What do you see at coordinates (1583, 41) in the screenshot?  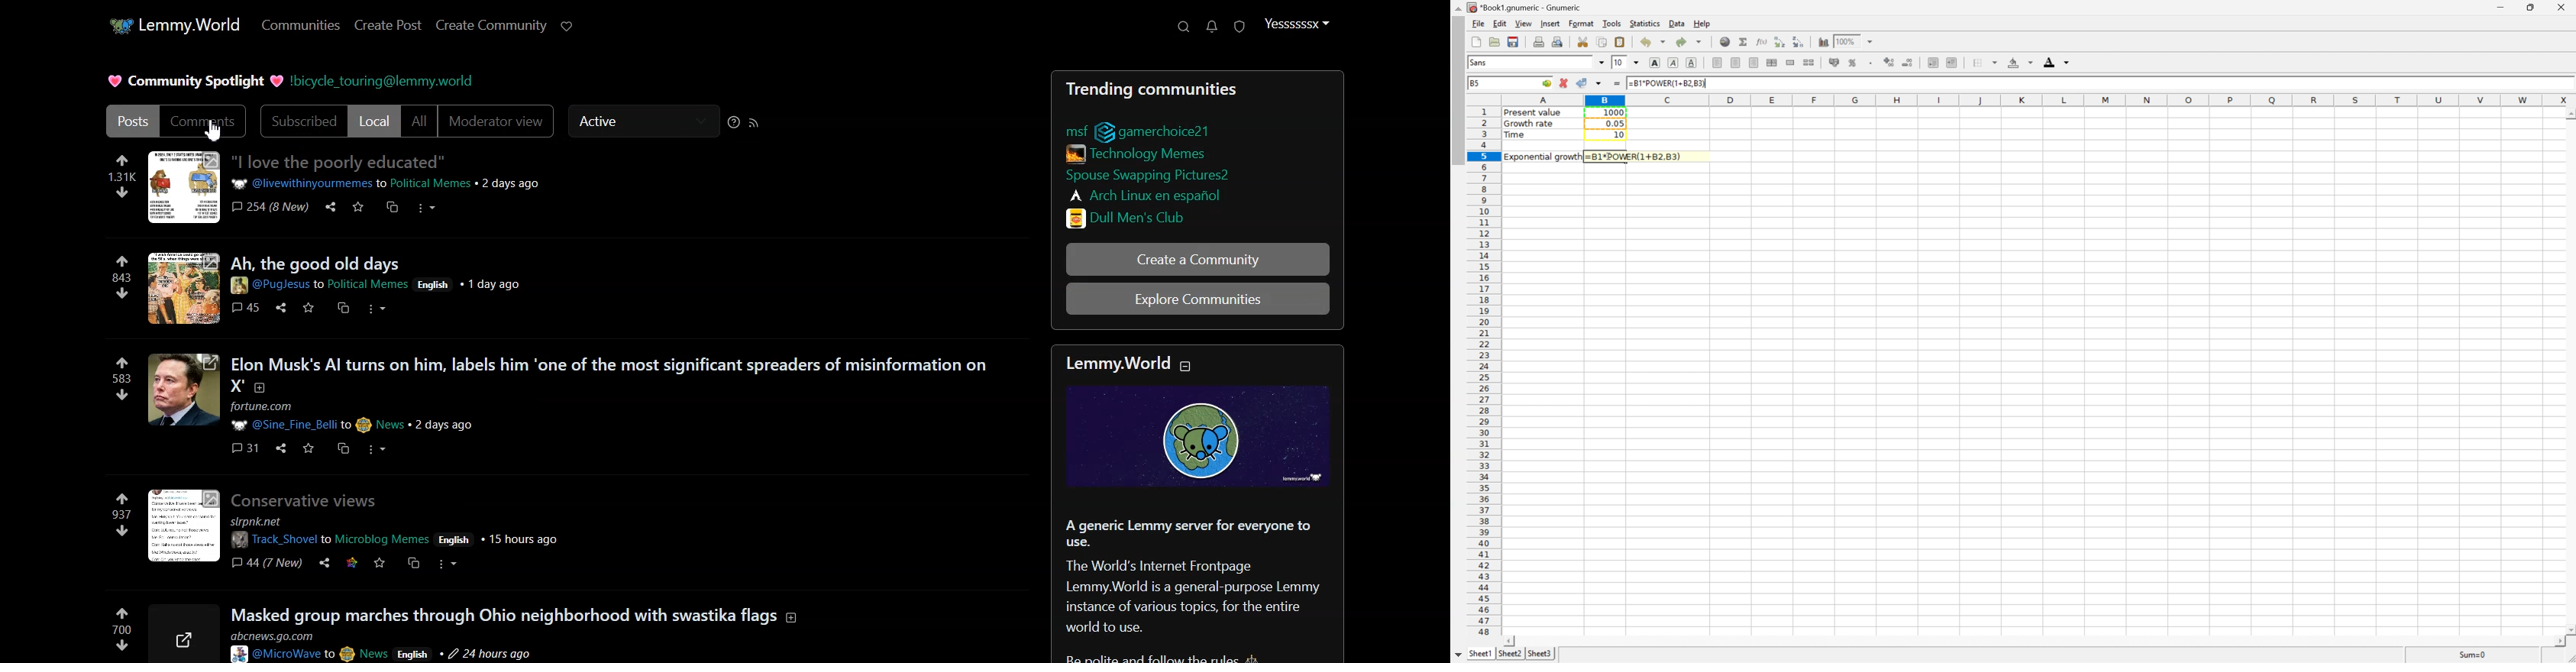 I see `Cut the selection` at bounding box center [1583, 41].